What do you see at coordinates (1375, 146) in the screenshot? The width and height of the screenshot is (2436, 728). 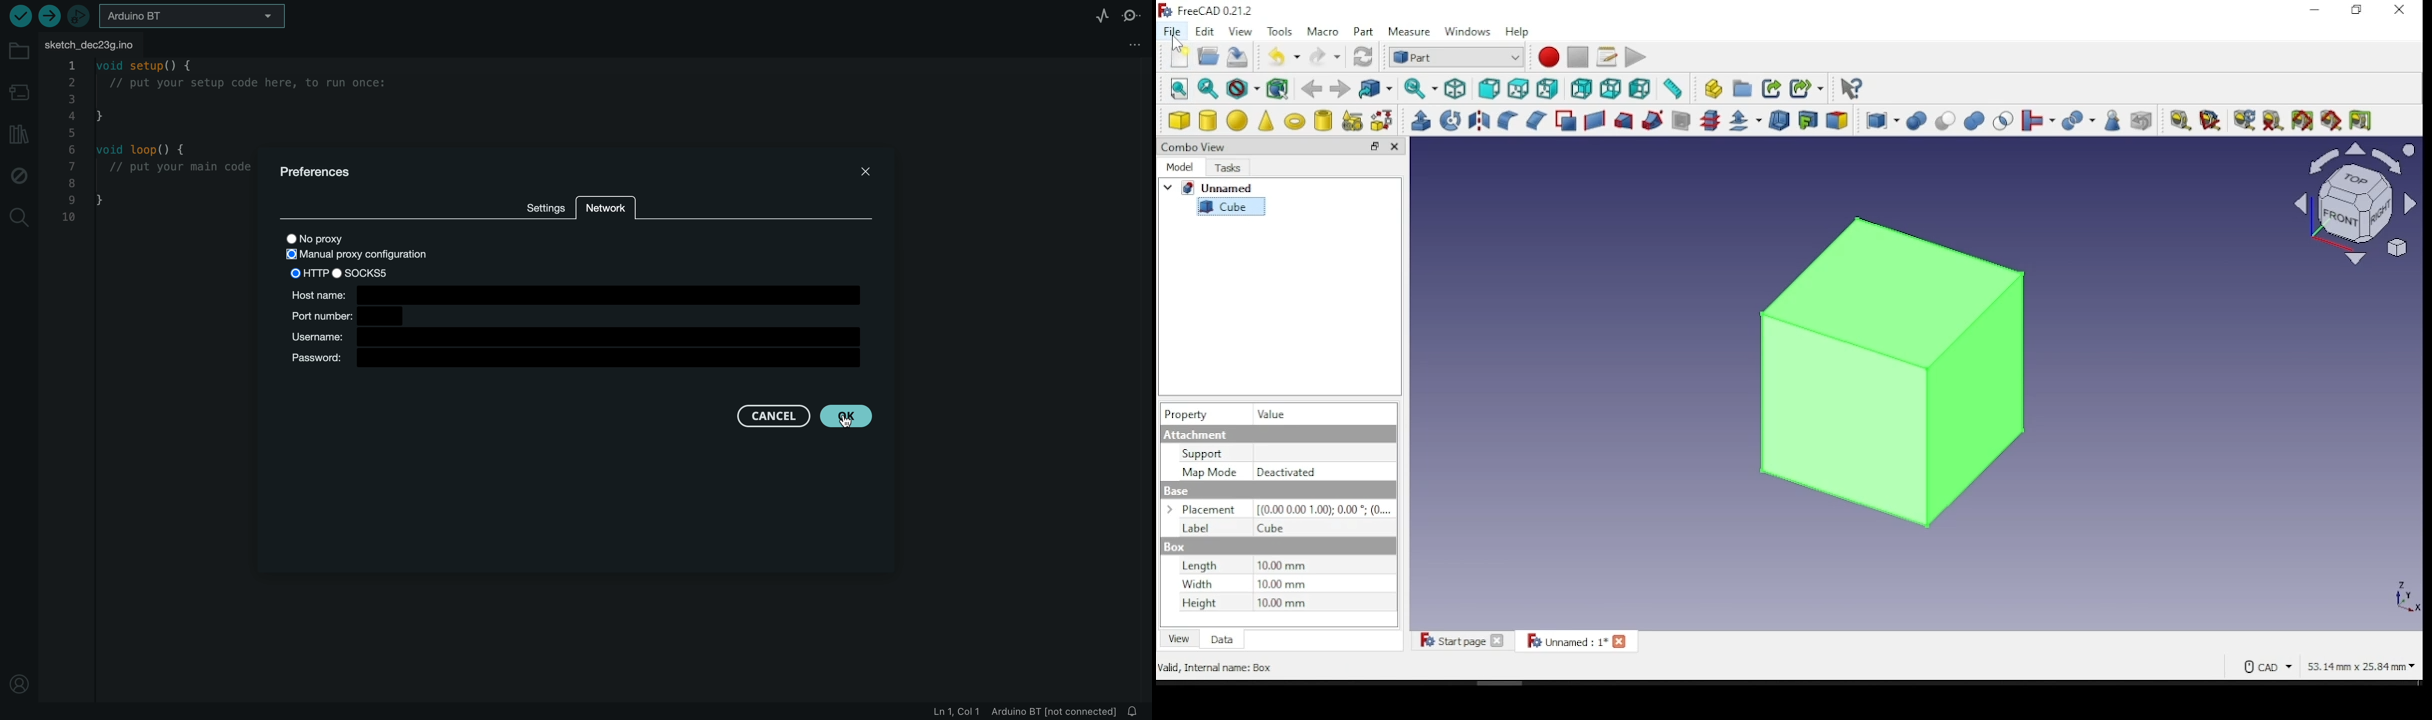 I see `restore` at bounding box center [1375, 146].